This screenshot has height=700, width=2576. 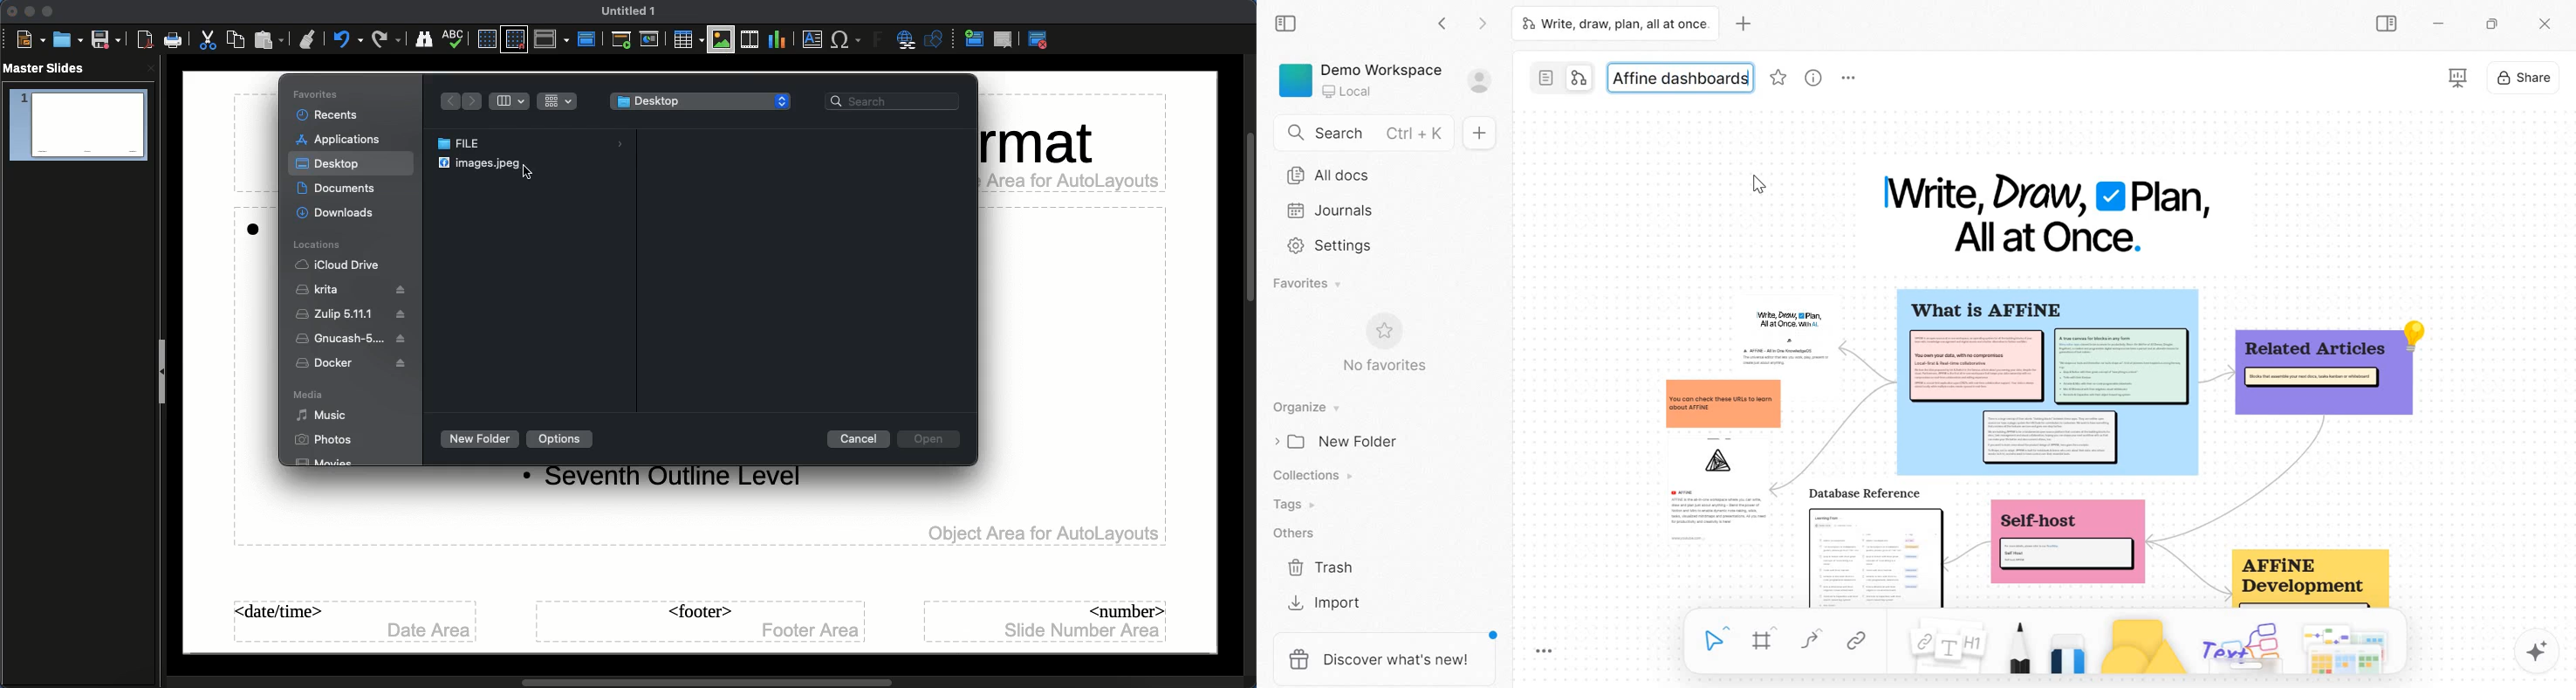 What do you see at coordinates (1546, 77) in the screenshot?
I see `page mode` at bounding box center [1546, 77].